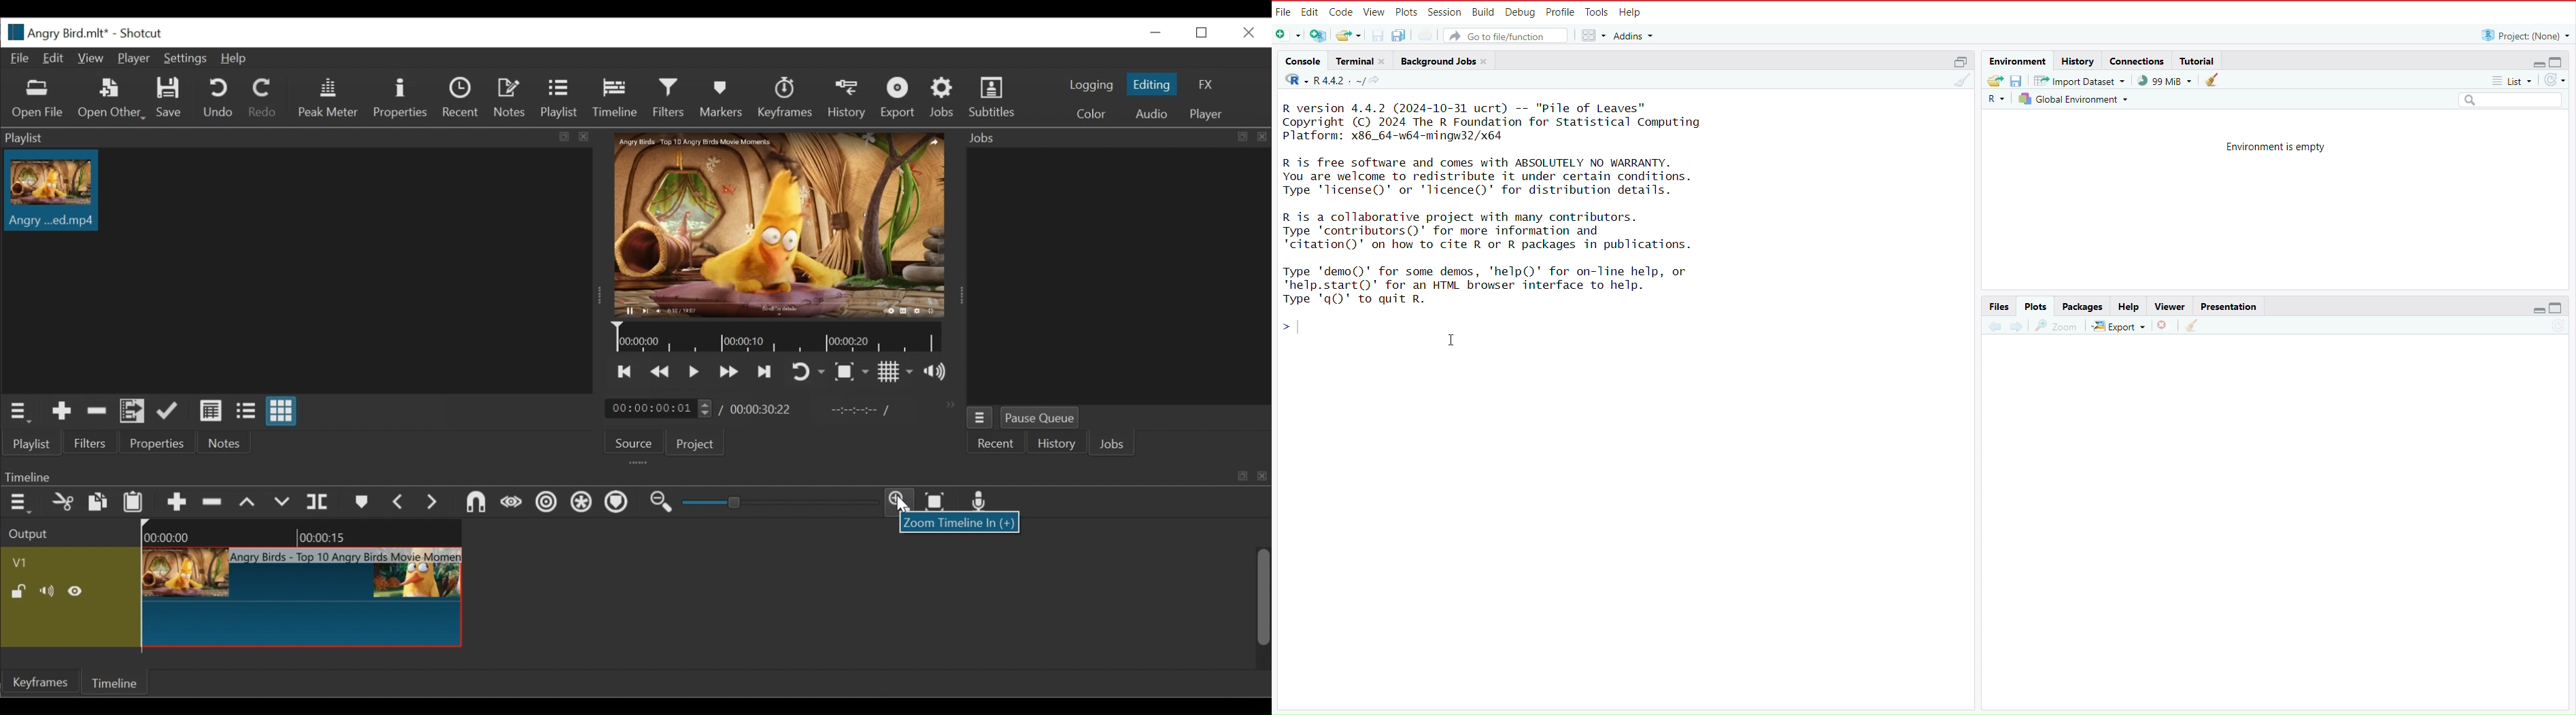  Describe the element at coordinates (1374, 11) in the screenshot. I see `view` at that location.